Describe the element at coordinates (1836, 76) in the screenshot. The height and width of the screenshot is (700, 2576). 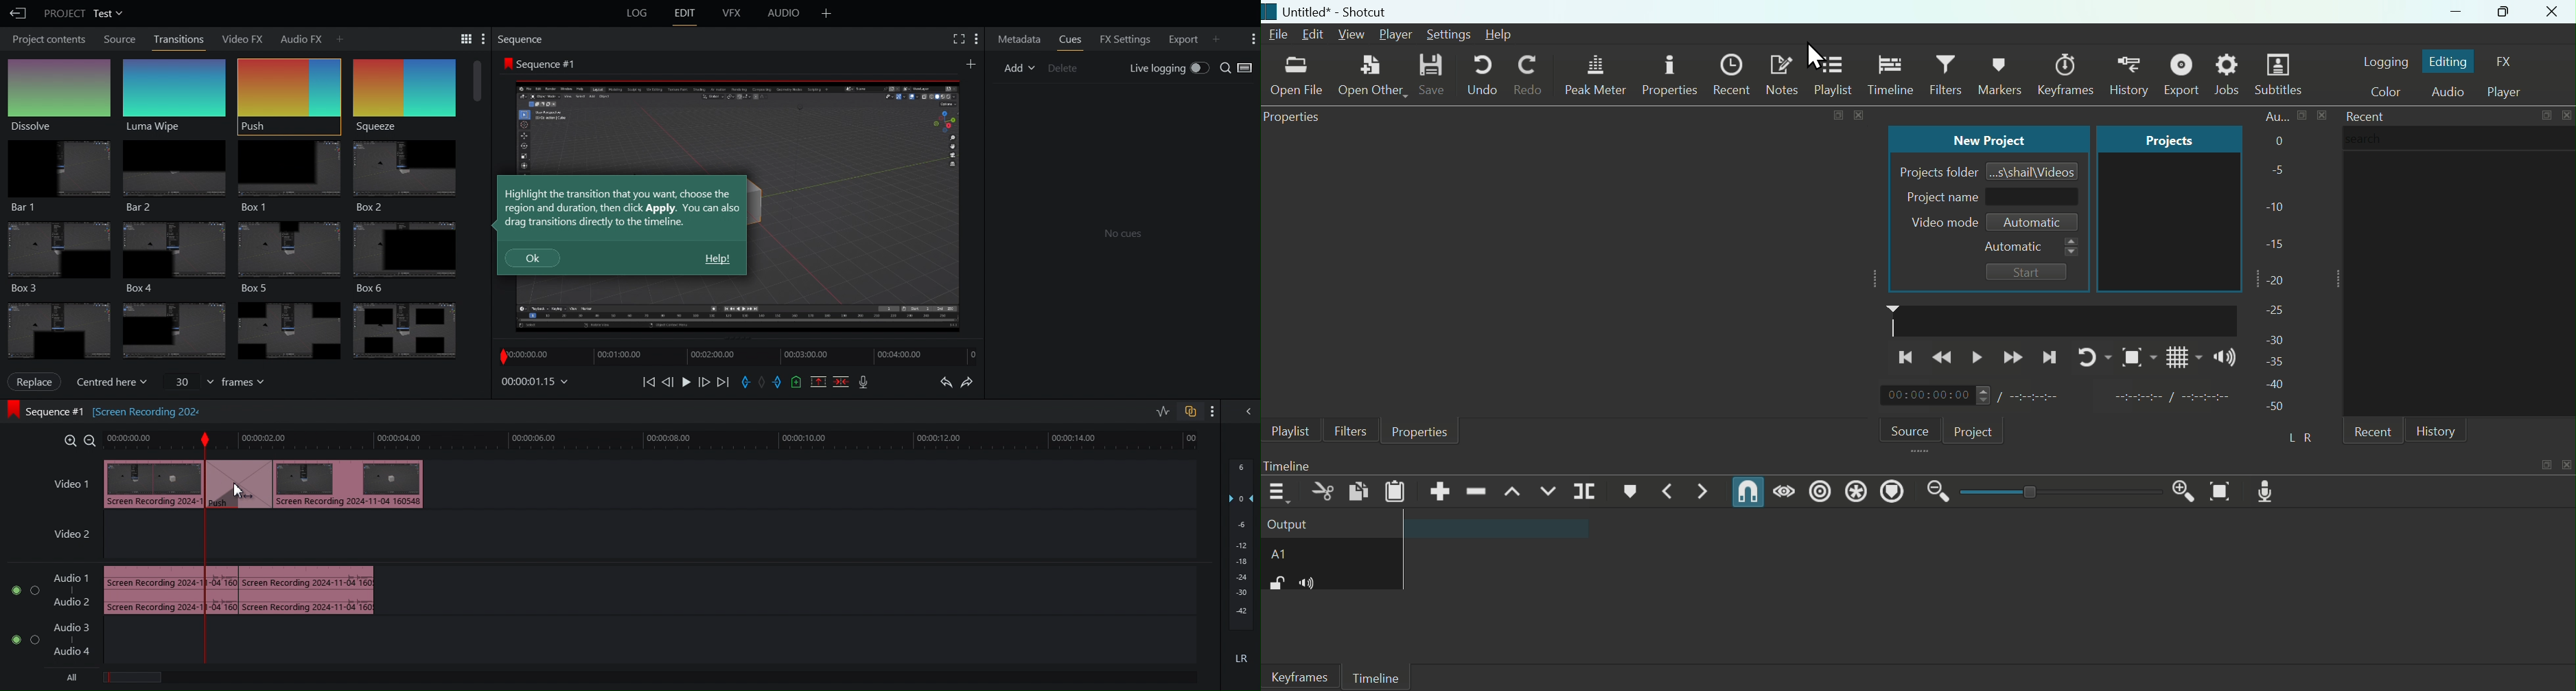
I see `Playlist` at that location.